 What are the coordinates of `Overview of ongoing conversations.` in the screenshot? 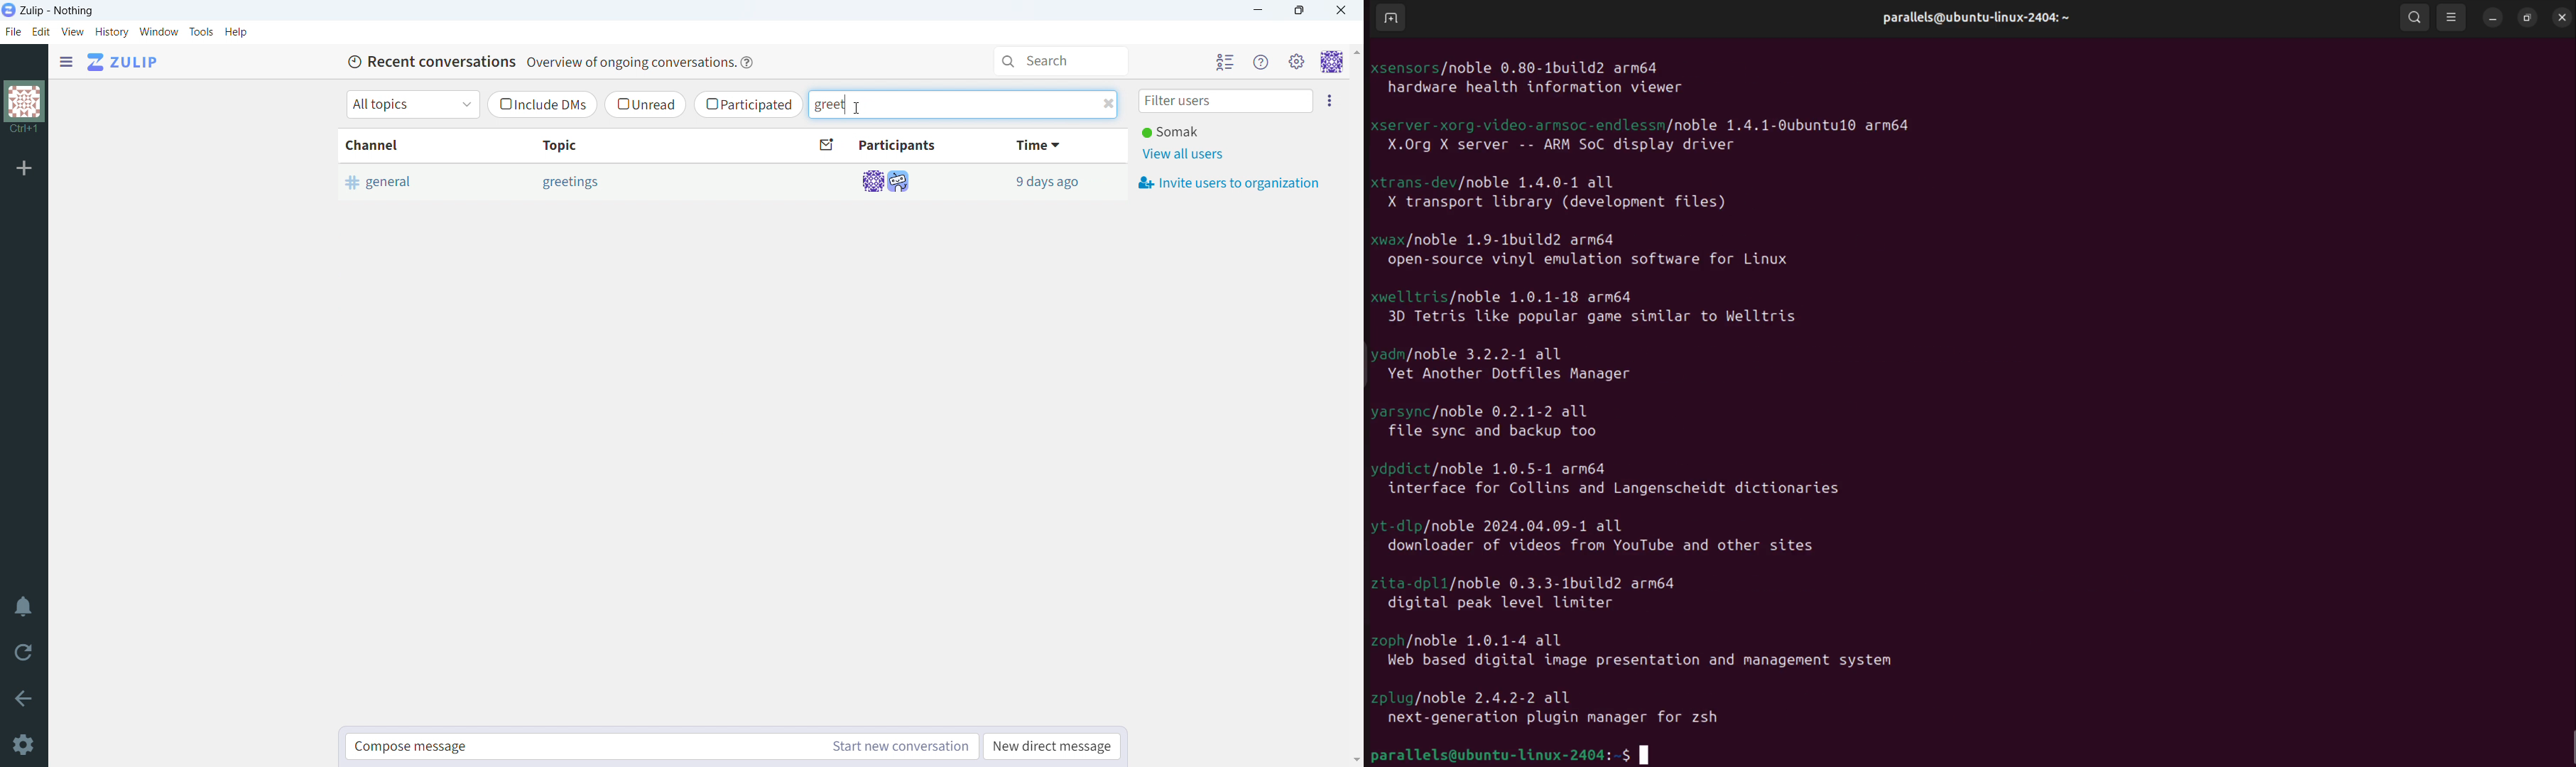 It's located at (629, 62).